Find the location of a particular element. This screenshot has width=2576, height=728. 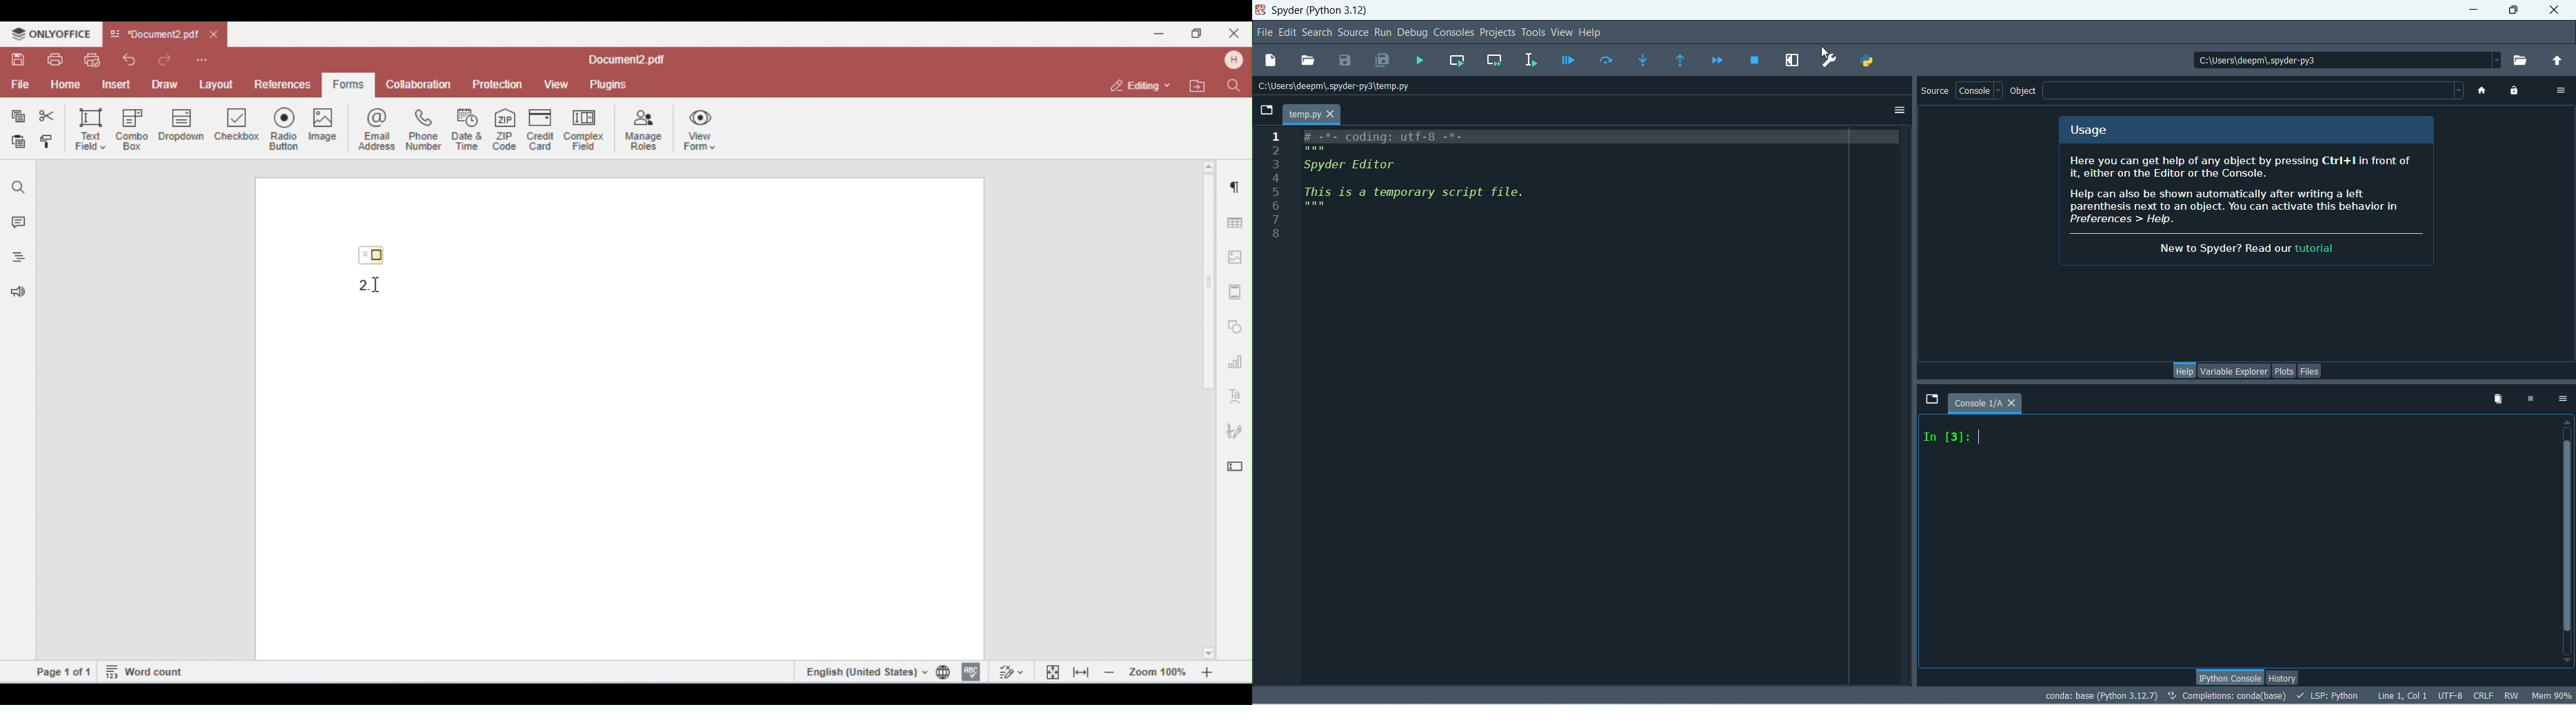

plots is located at coordinates (2284, 371).